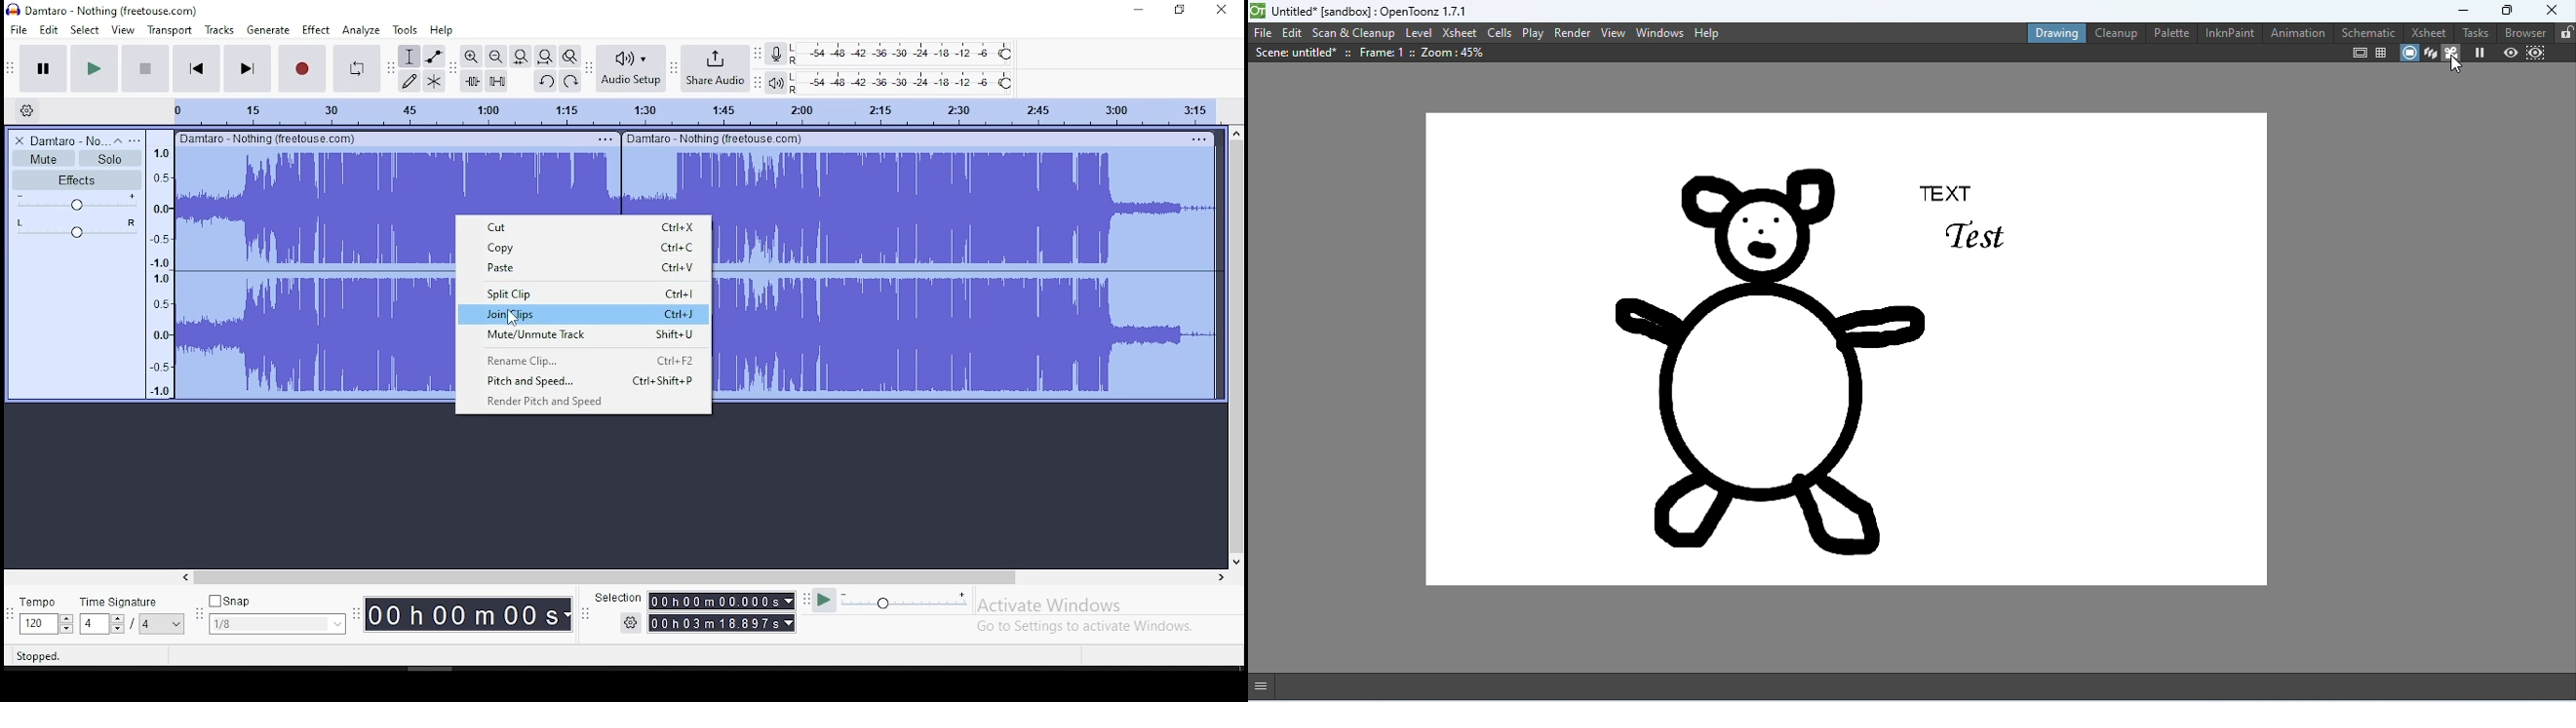 The image size is (2576, 728). Describe the element at coordinates (1293, 34) in the screenshot. I see `edit` at that location.